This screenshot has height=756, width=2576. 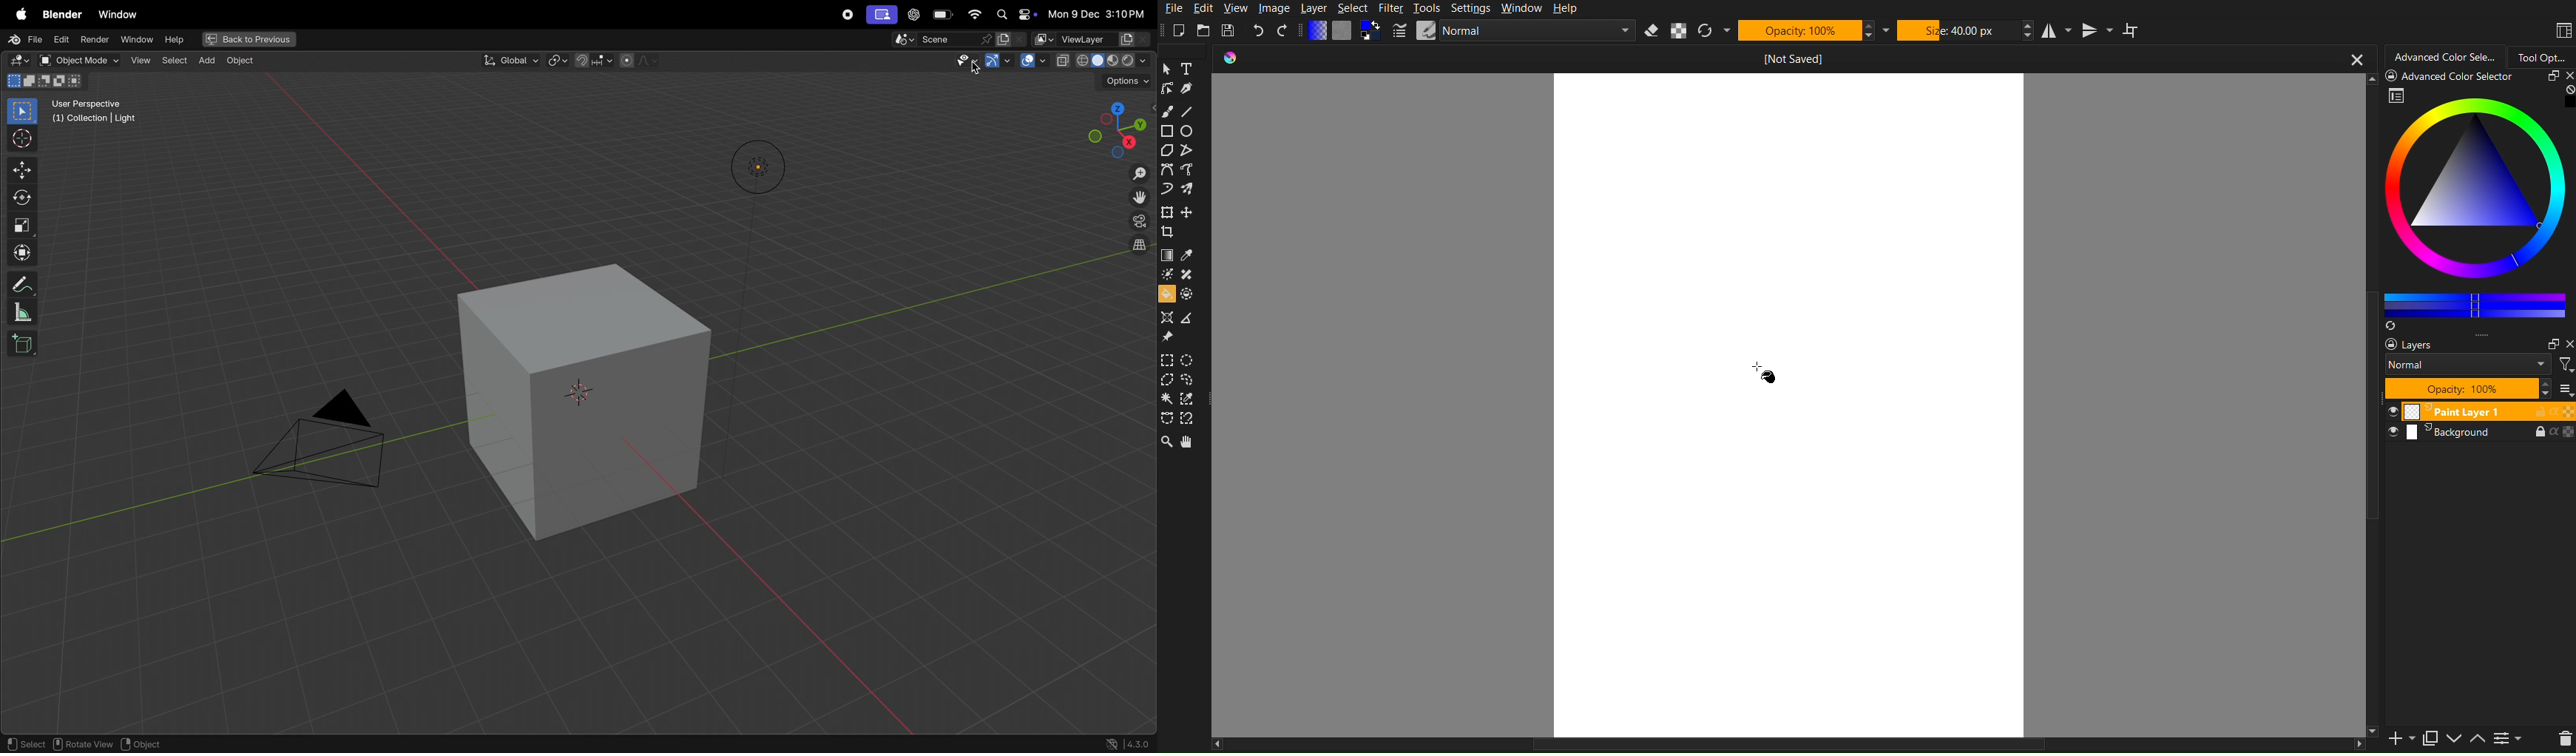 I want to click on Wrap Around, so click(x=2133, y=30).